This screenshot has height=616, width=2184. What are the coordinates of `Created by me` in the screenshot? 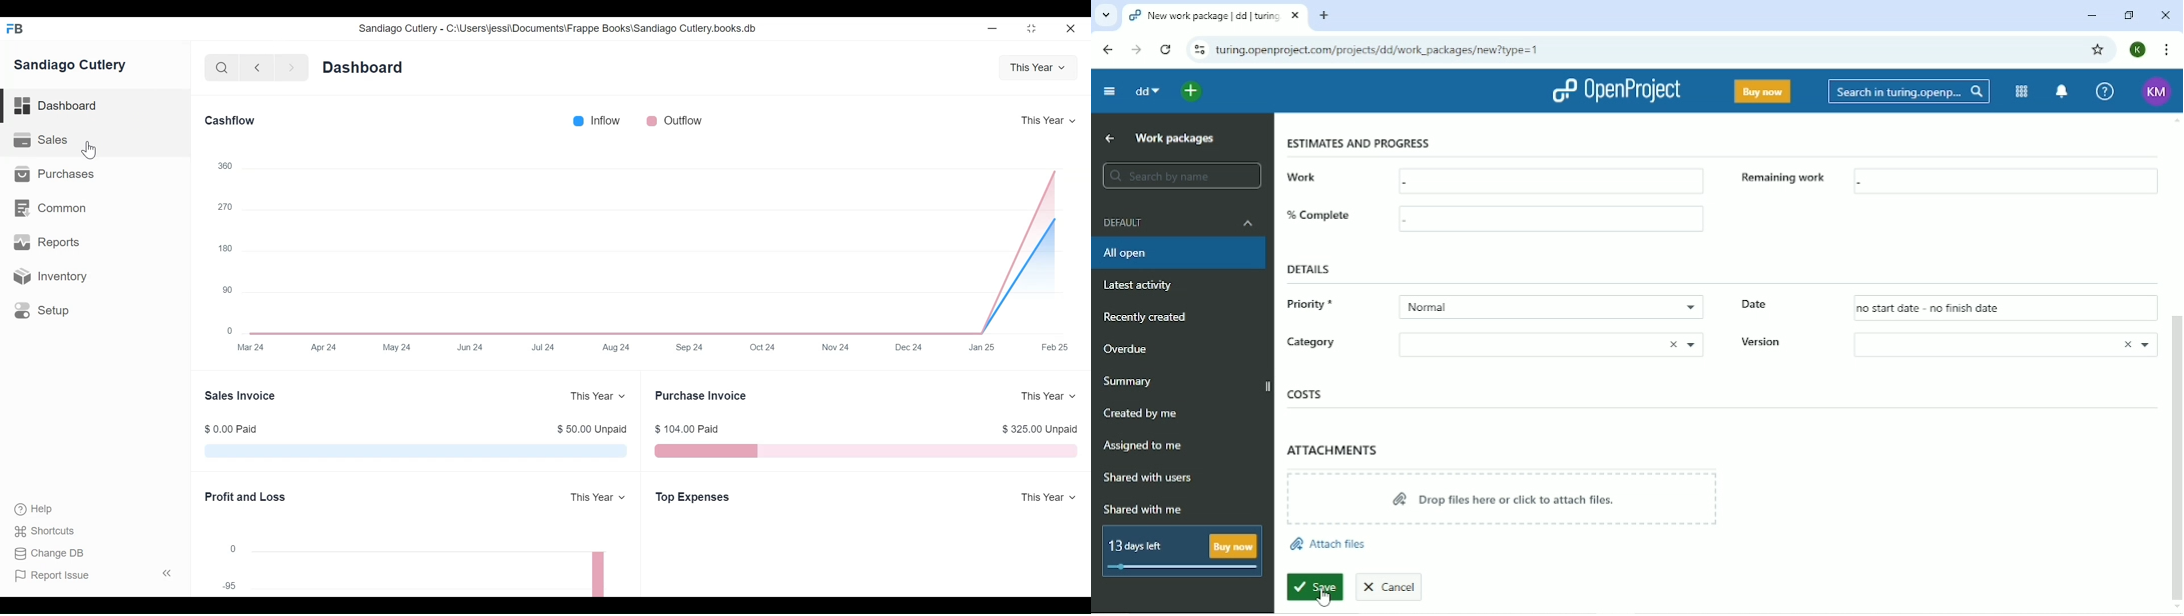 It's located at (1140, 414).